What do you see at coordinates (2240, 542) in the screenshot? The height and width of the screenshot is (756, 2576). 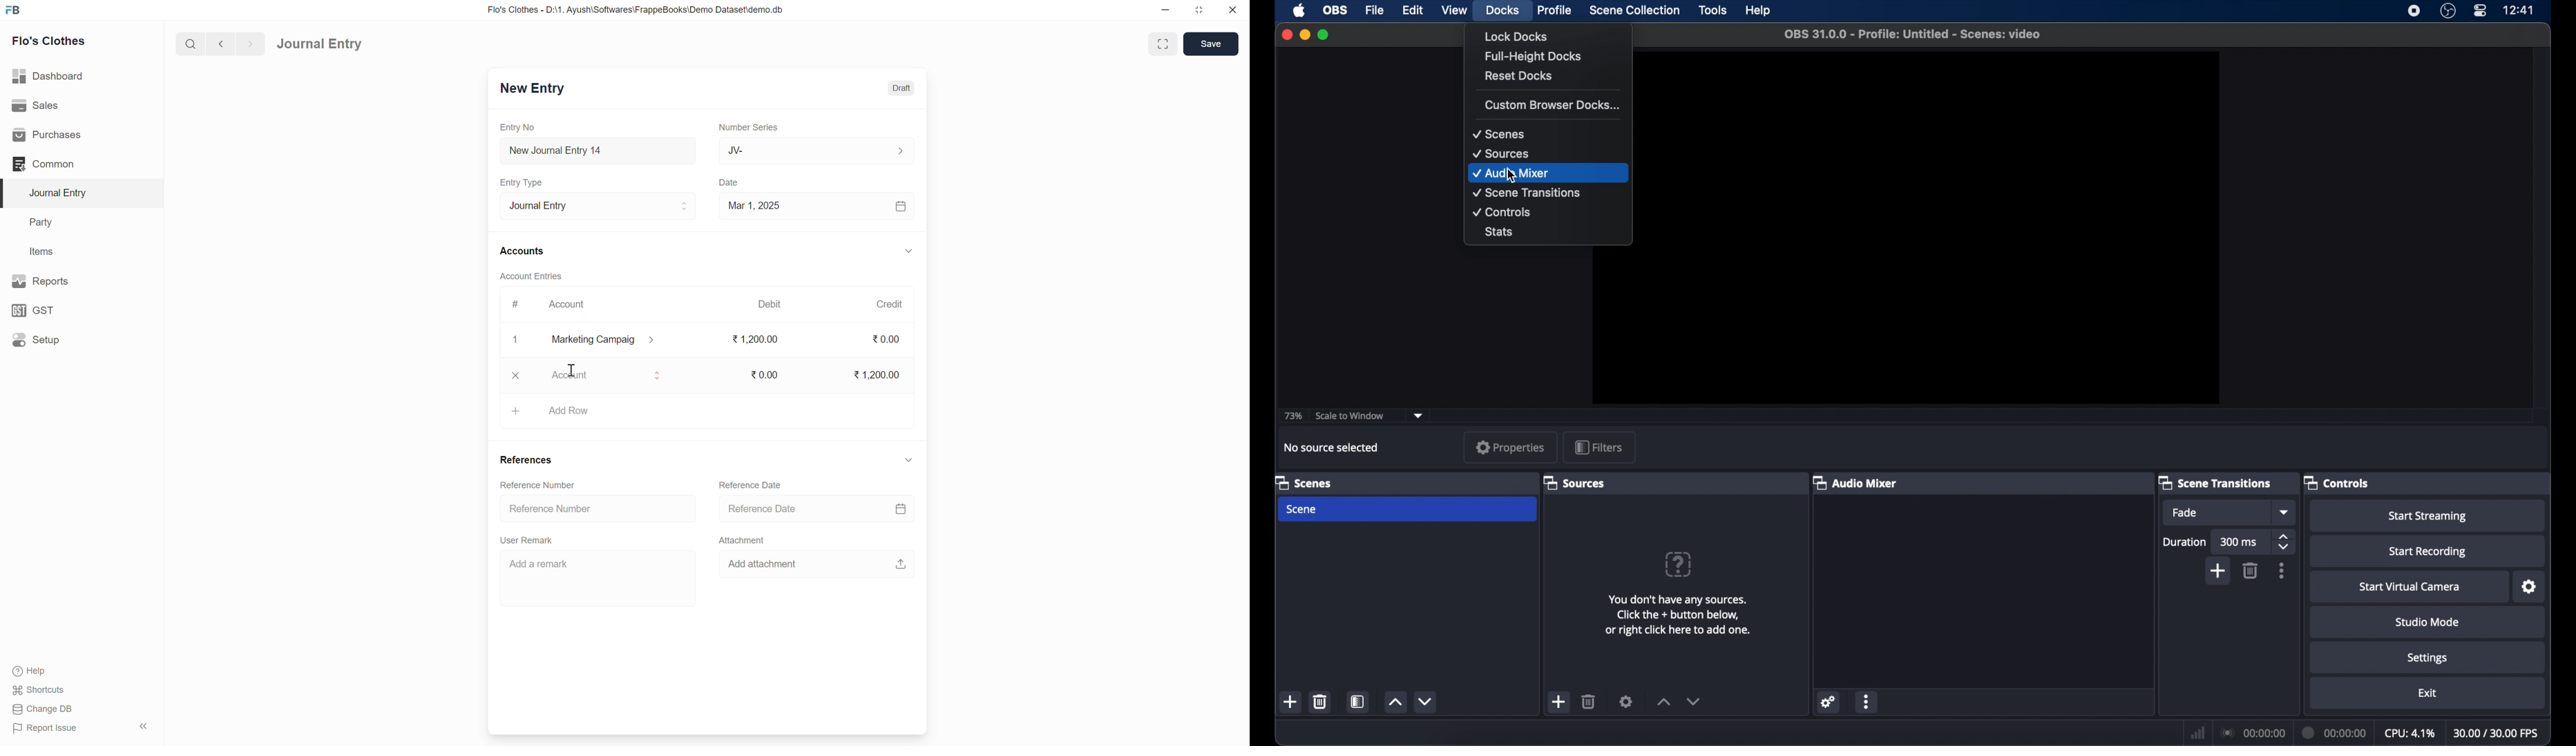 I see `300 ms` at bounding box center [2240, 542].